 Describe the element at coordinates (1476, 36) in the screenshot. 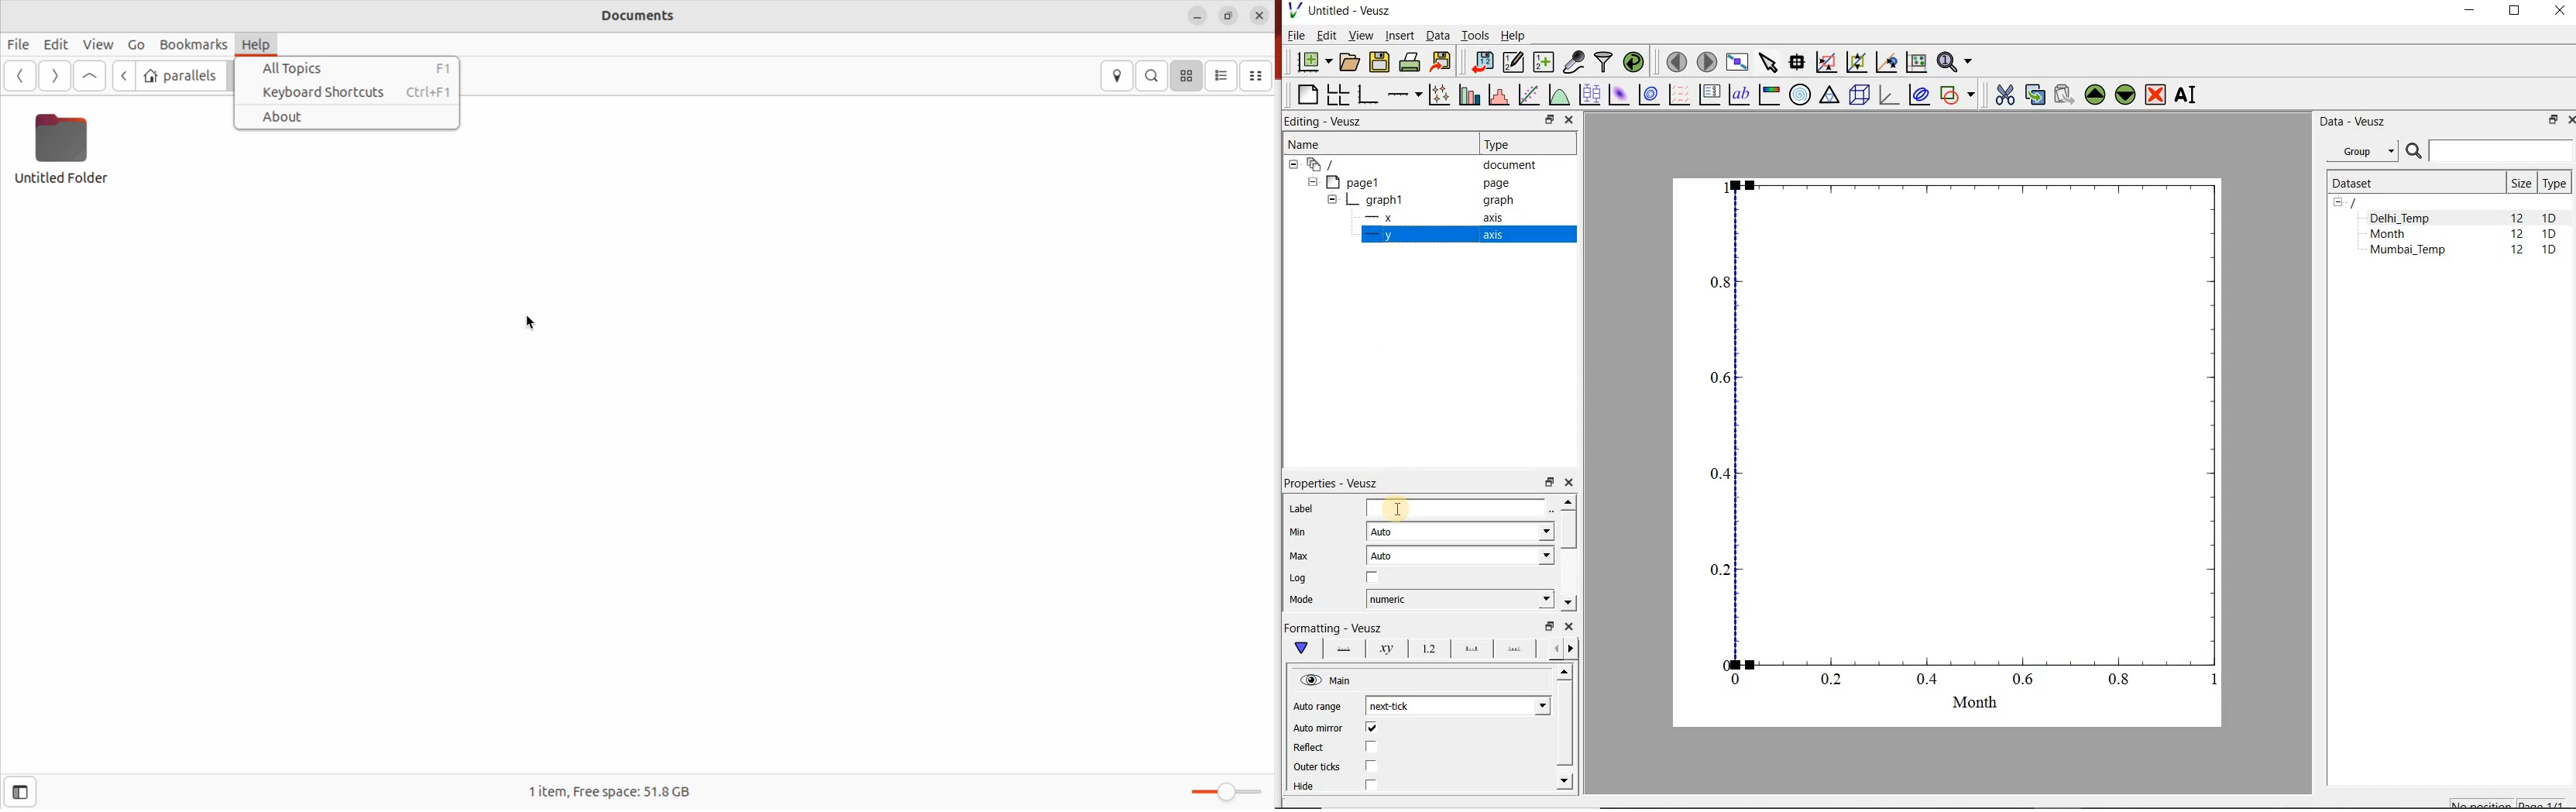

I see `Tools` at that location.